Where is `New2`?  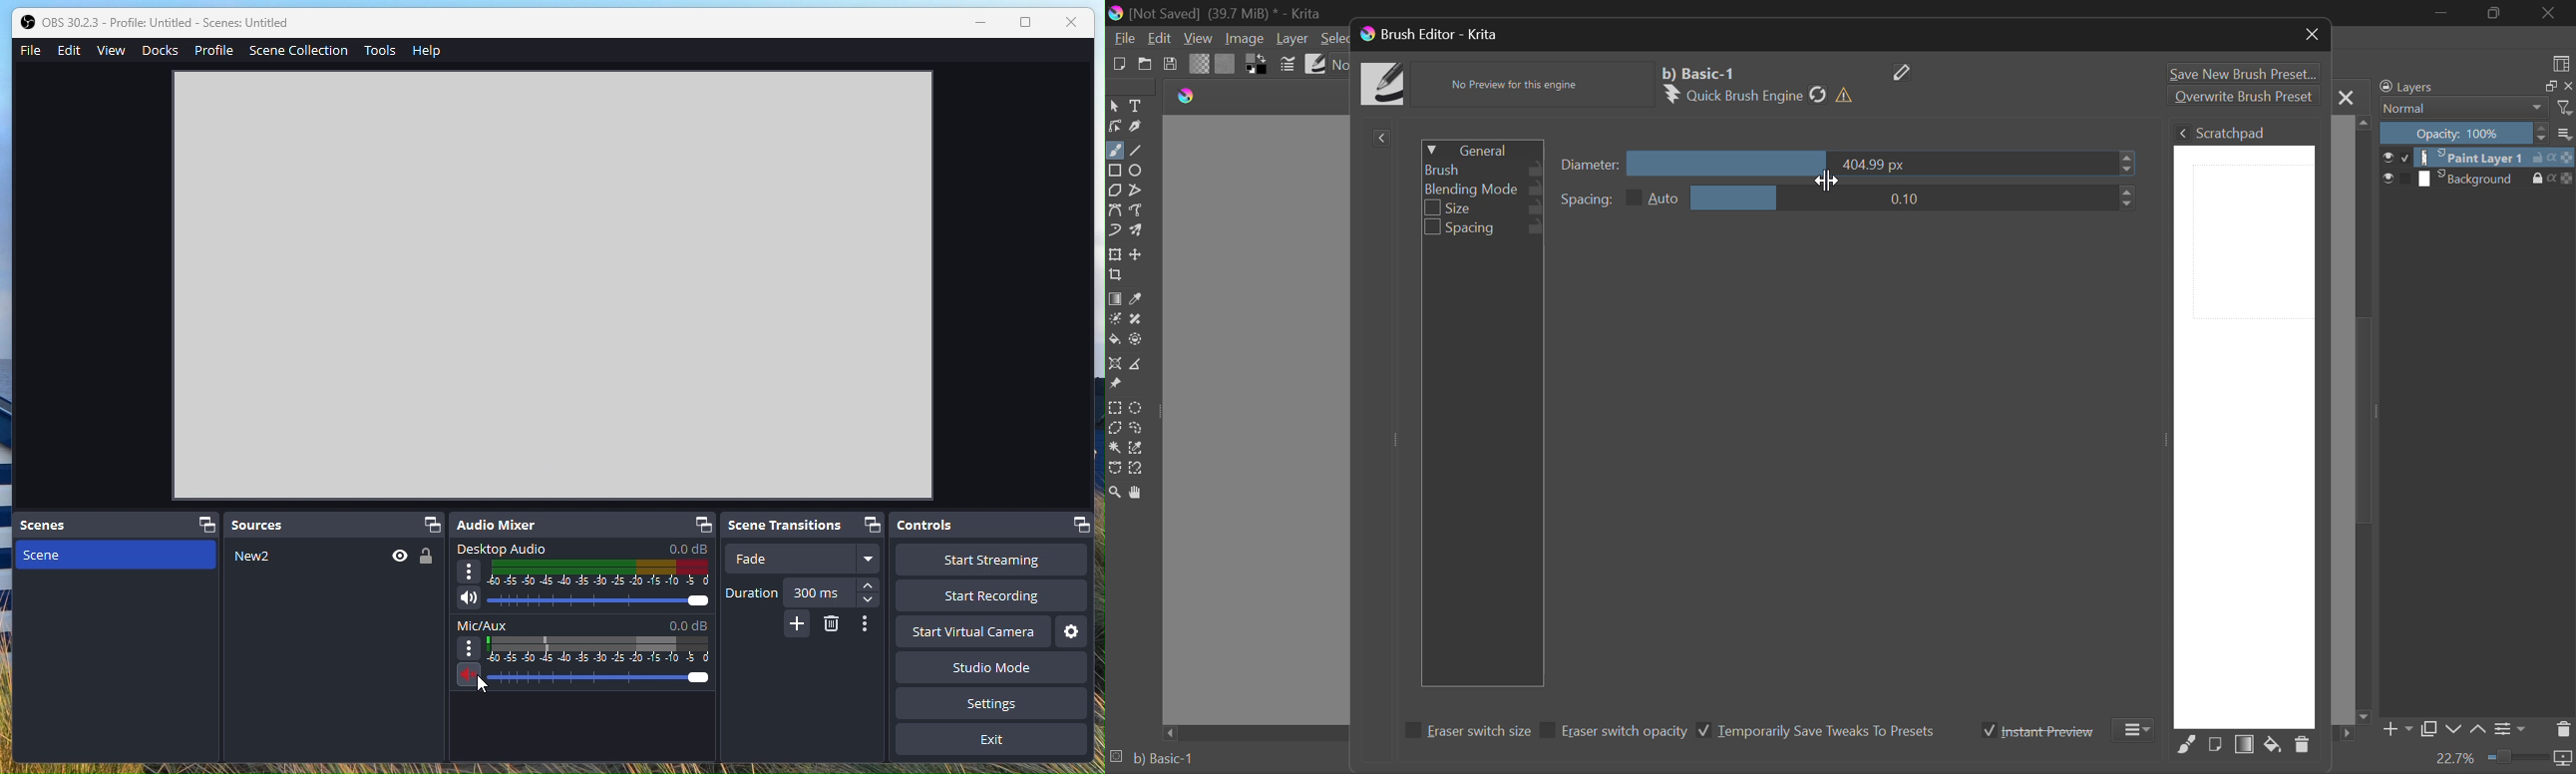
New2 is located at coordinates (334, 649).